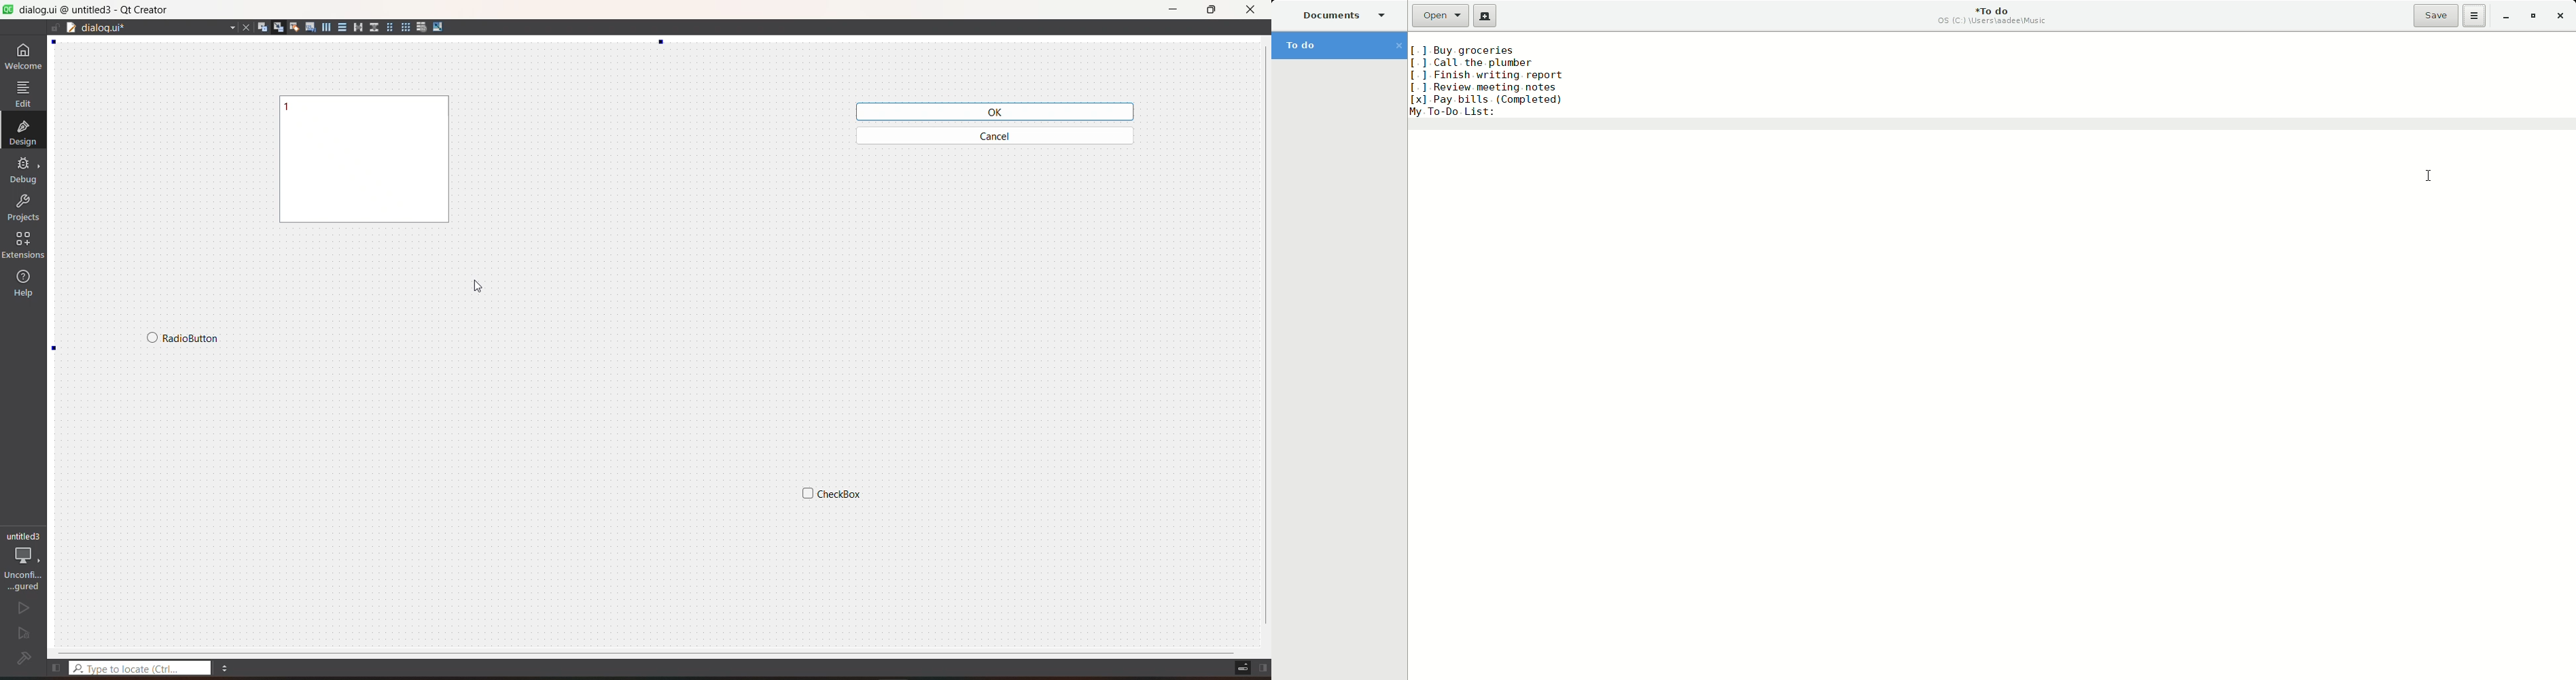 Image resolution: width=2576 pixels, height=700 pixels. Describe the element at coordinates (25, 559) in the screenshot. I see `project setting` at that location.